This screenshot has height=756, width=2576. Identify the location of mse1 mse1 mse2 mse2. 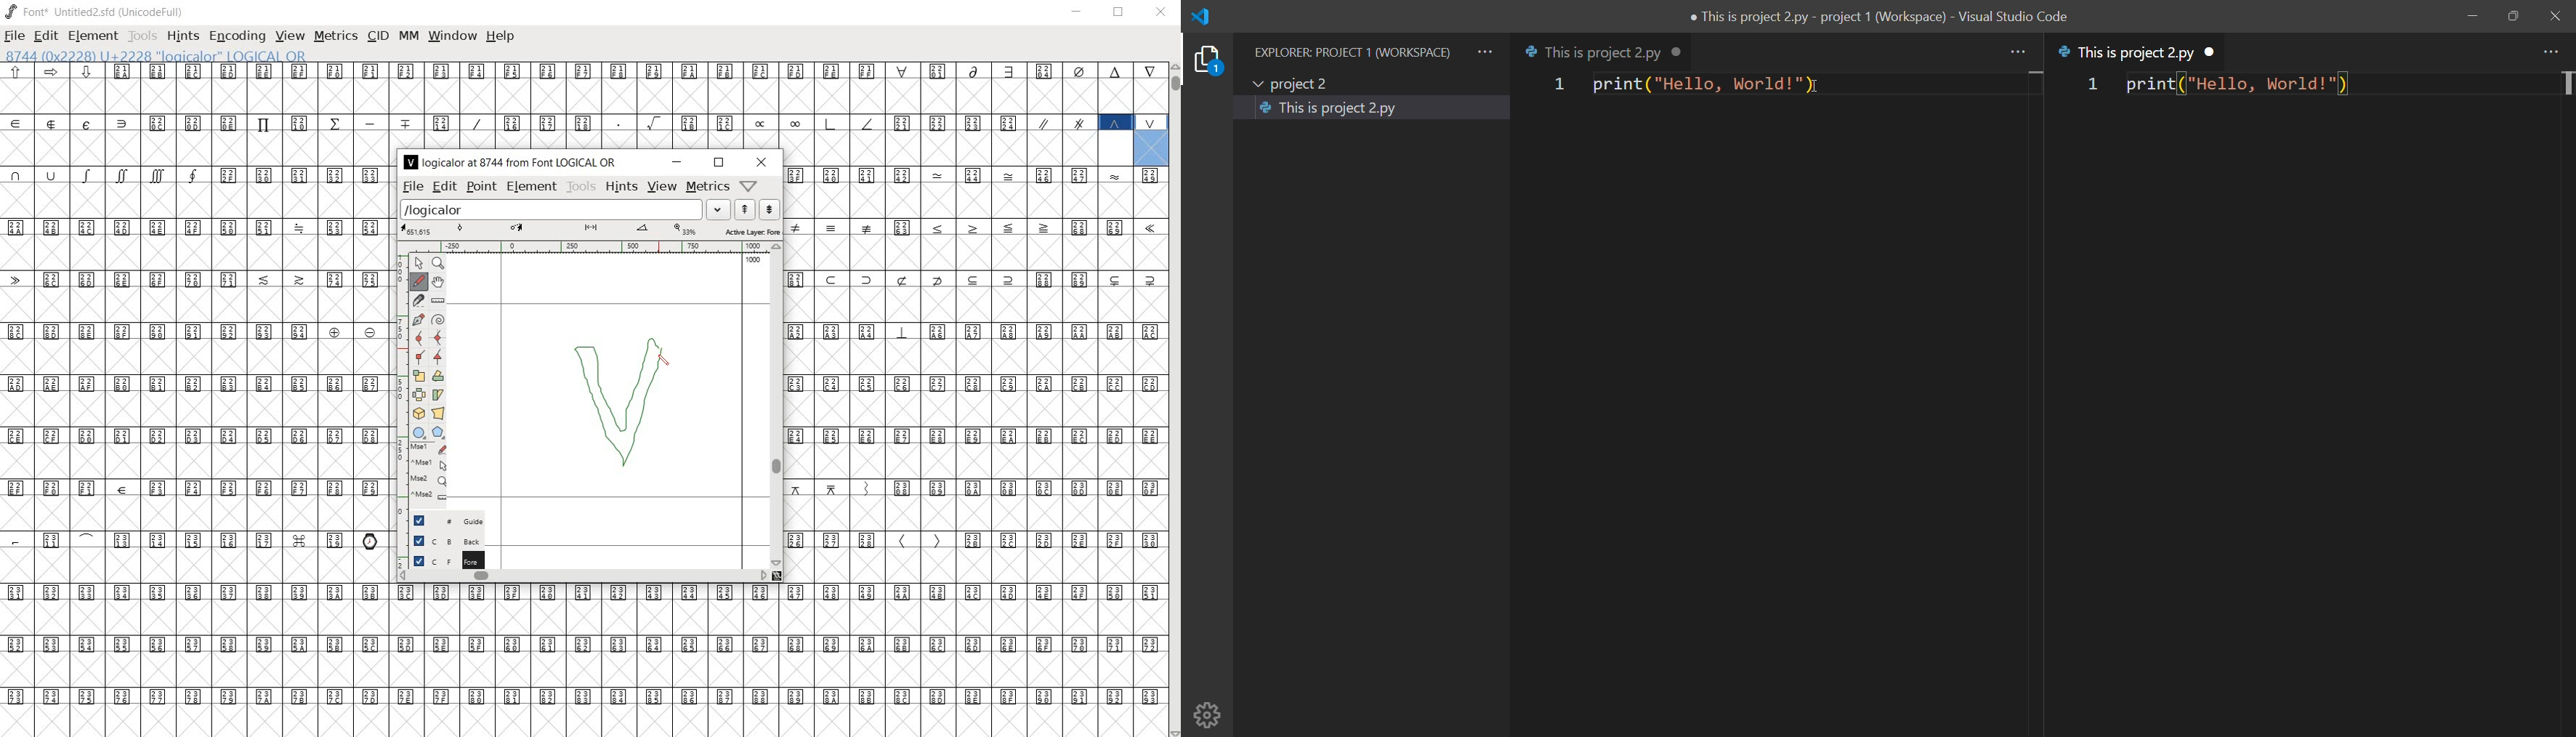
(424, 473).